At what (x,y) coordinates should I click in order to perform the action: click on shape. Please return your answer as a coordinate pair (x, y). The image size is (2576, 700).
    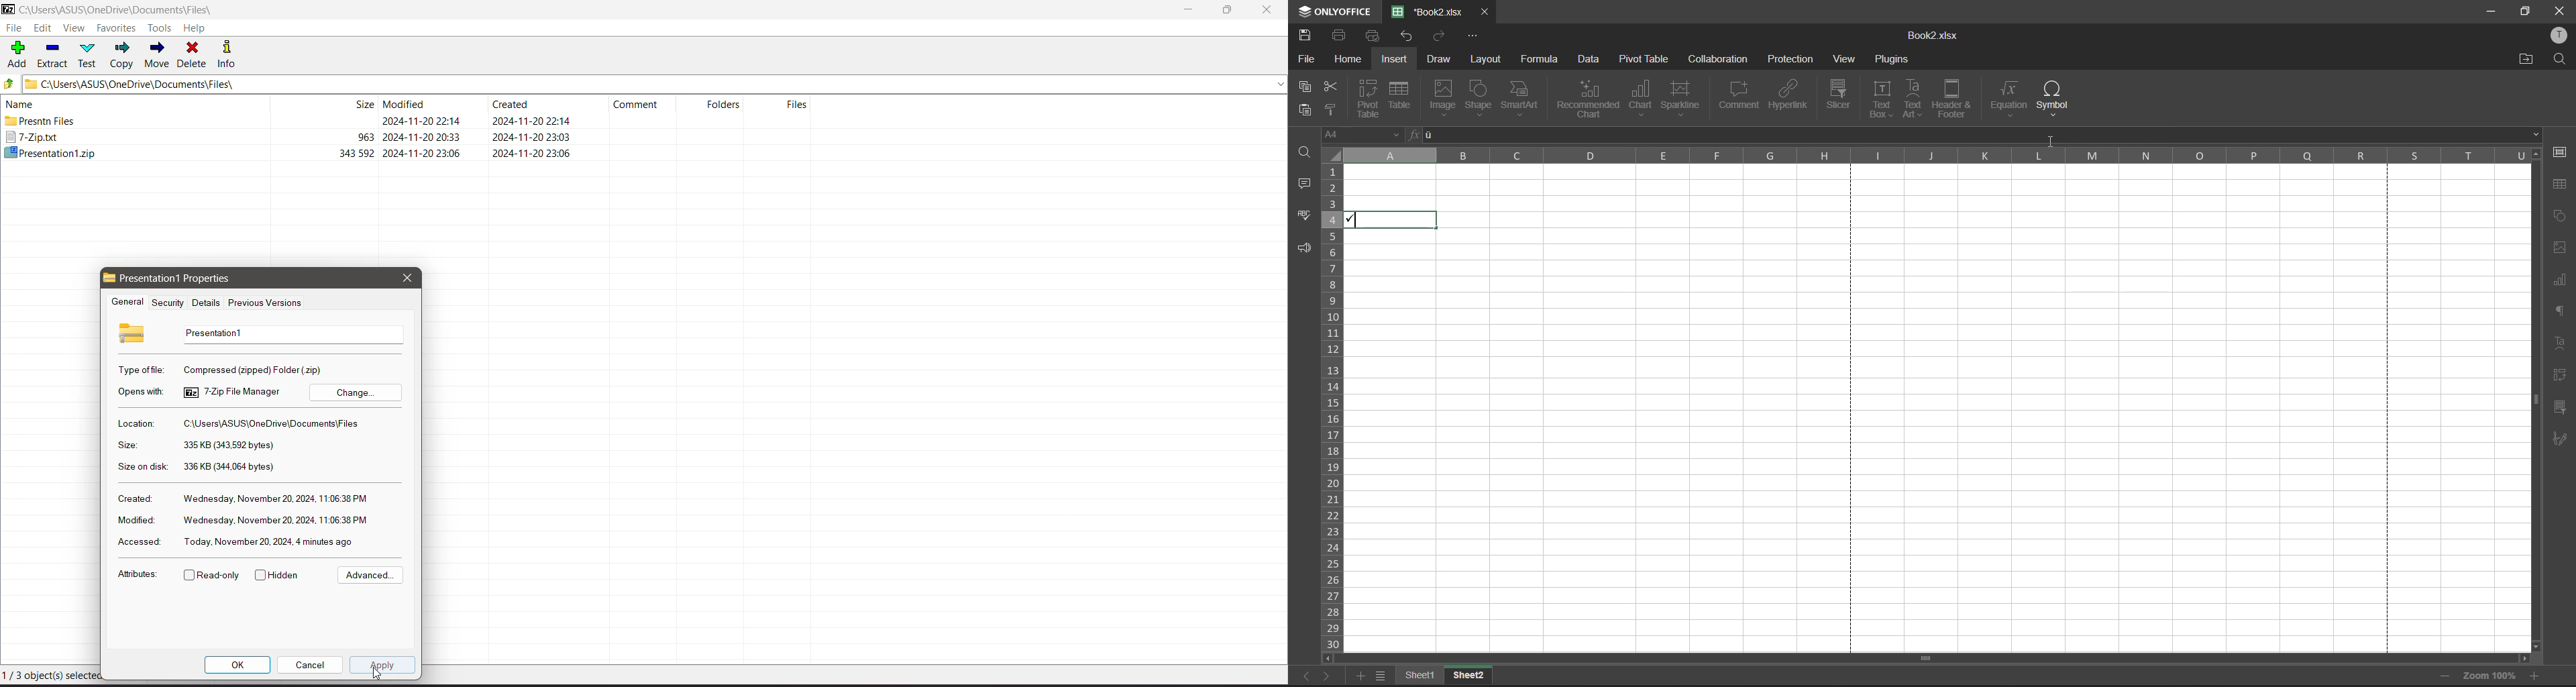
    Looking at the image, I should click on (1477, 98).